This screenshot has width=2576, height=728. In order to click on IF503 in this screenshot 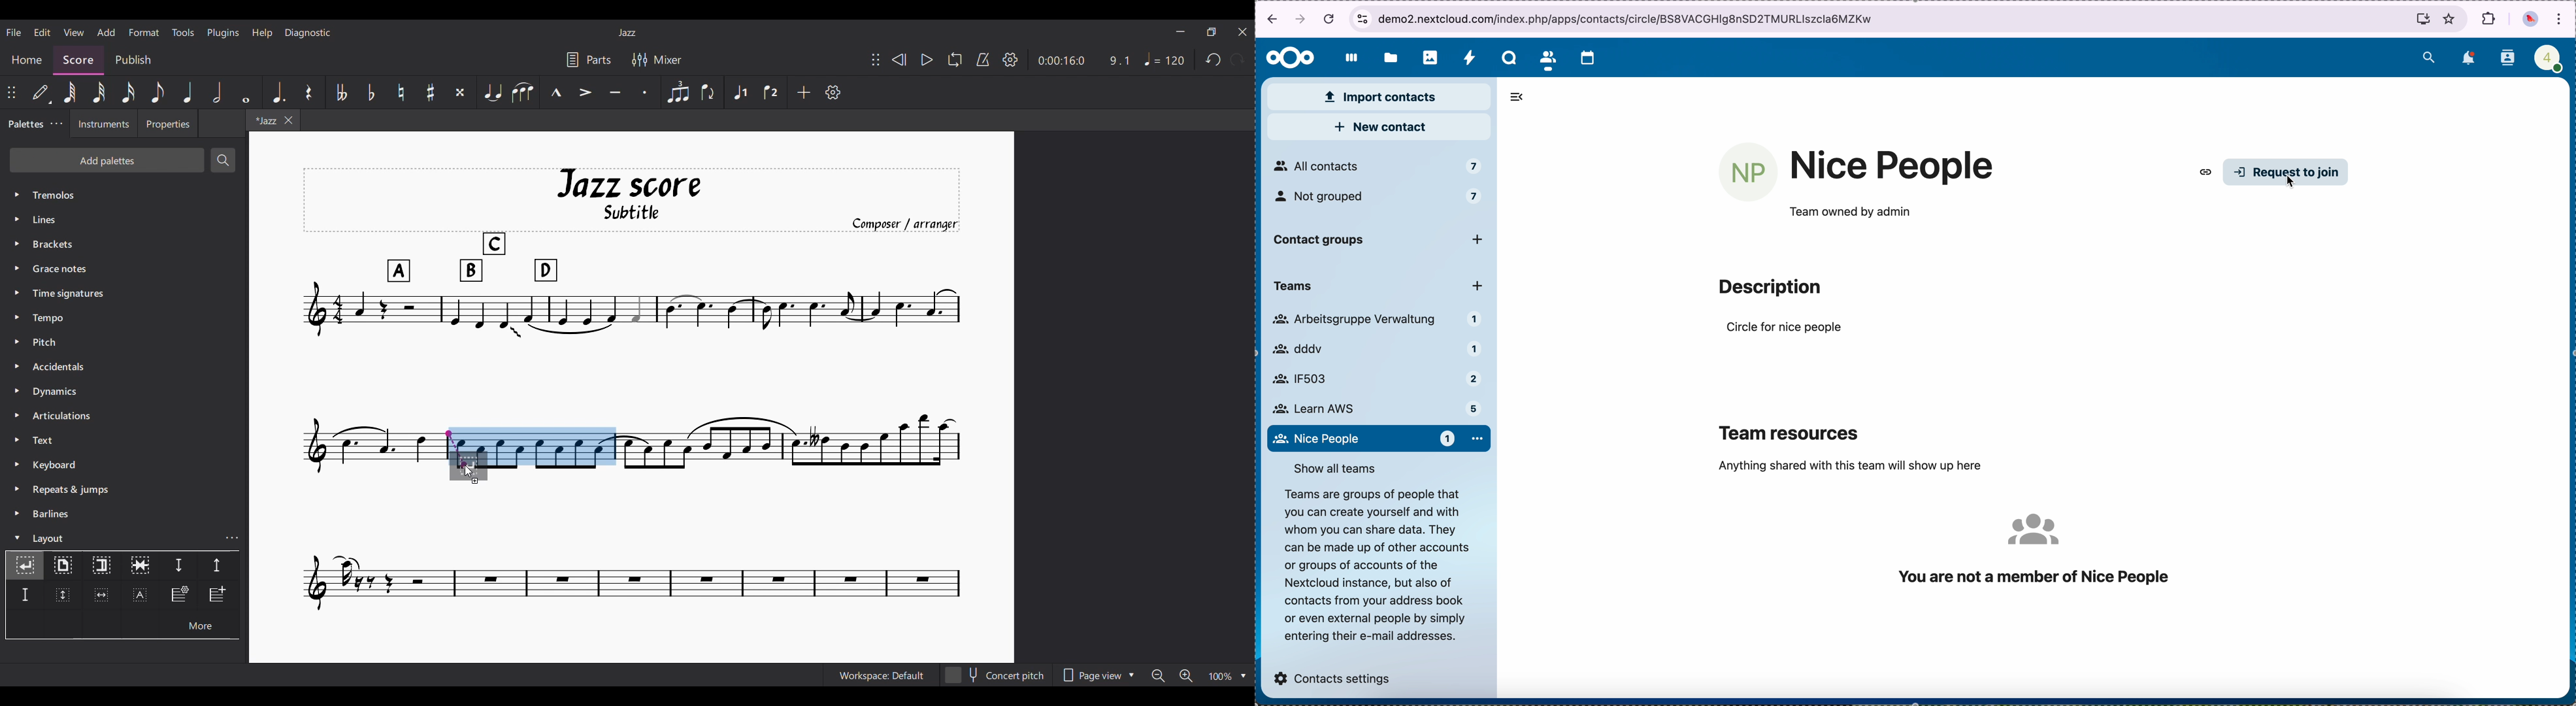, I will do `click(1372, 378)`.